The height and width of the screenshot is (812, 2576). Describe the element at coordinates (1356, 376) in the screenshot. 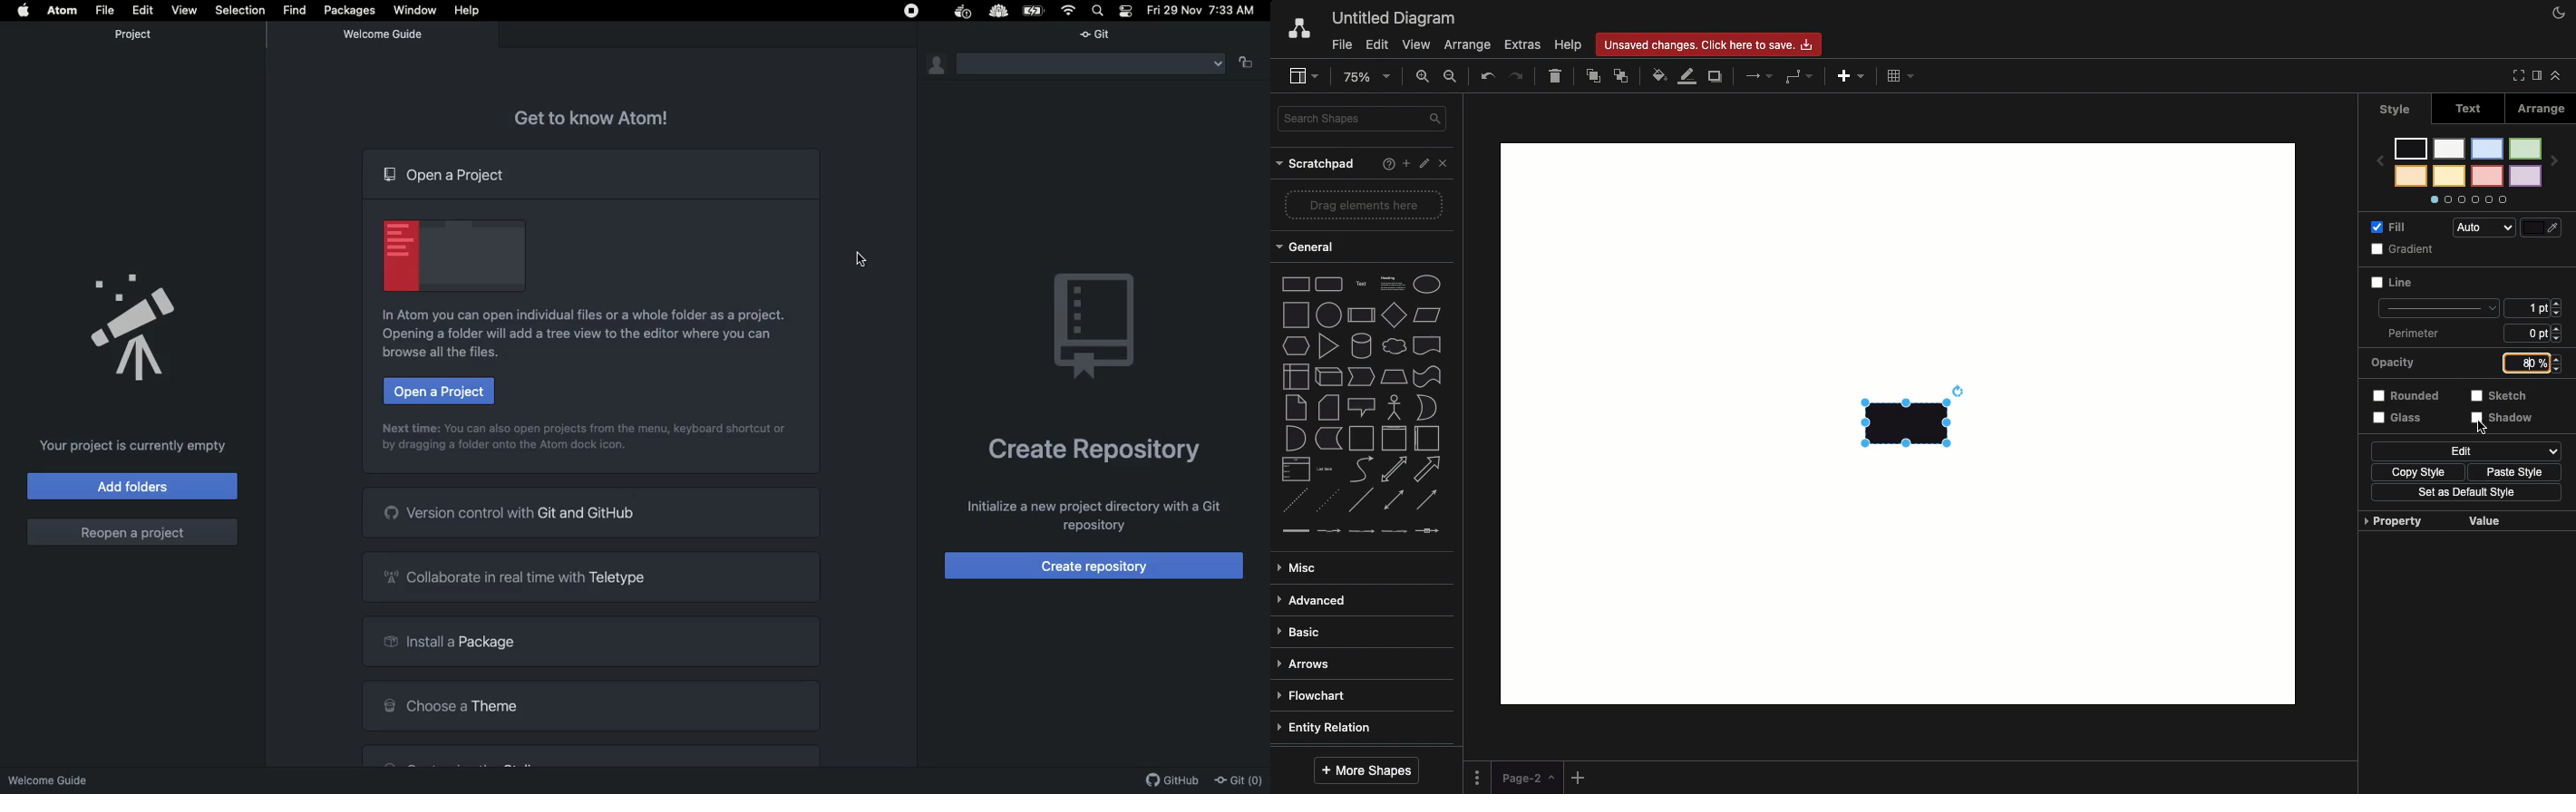

I see `step` at that location.